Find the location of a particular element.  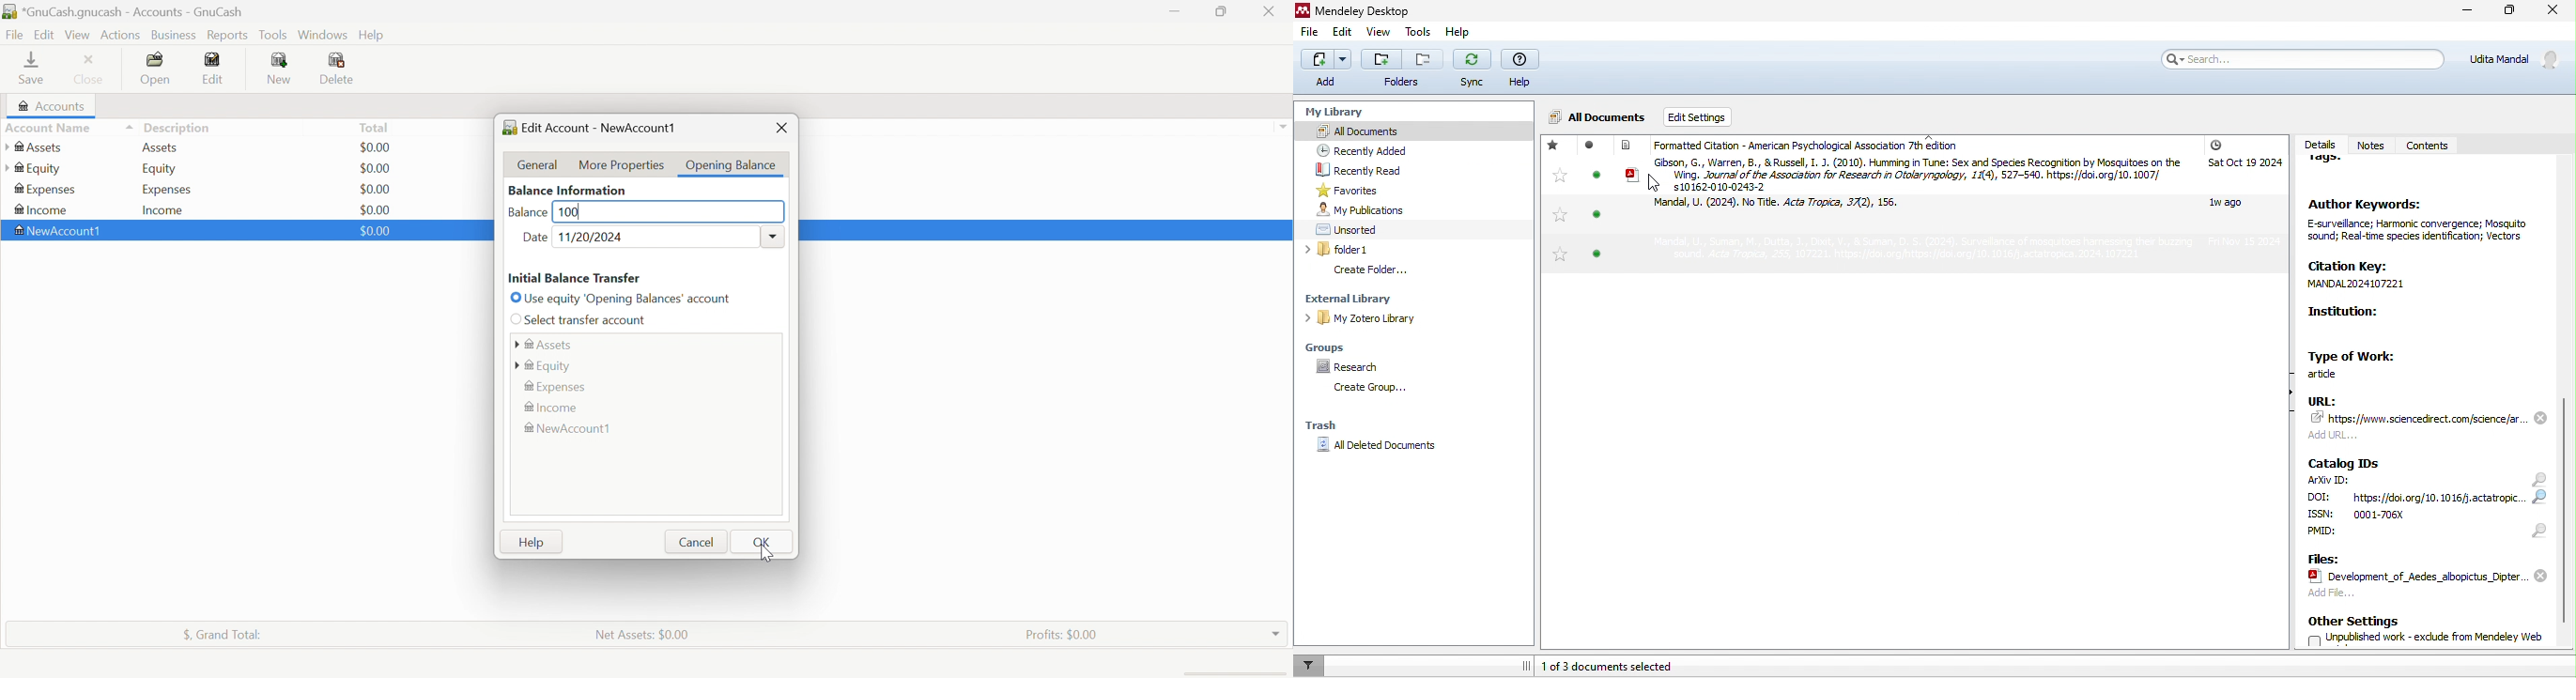

Restore Down is located at coordinates (1224, 13).